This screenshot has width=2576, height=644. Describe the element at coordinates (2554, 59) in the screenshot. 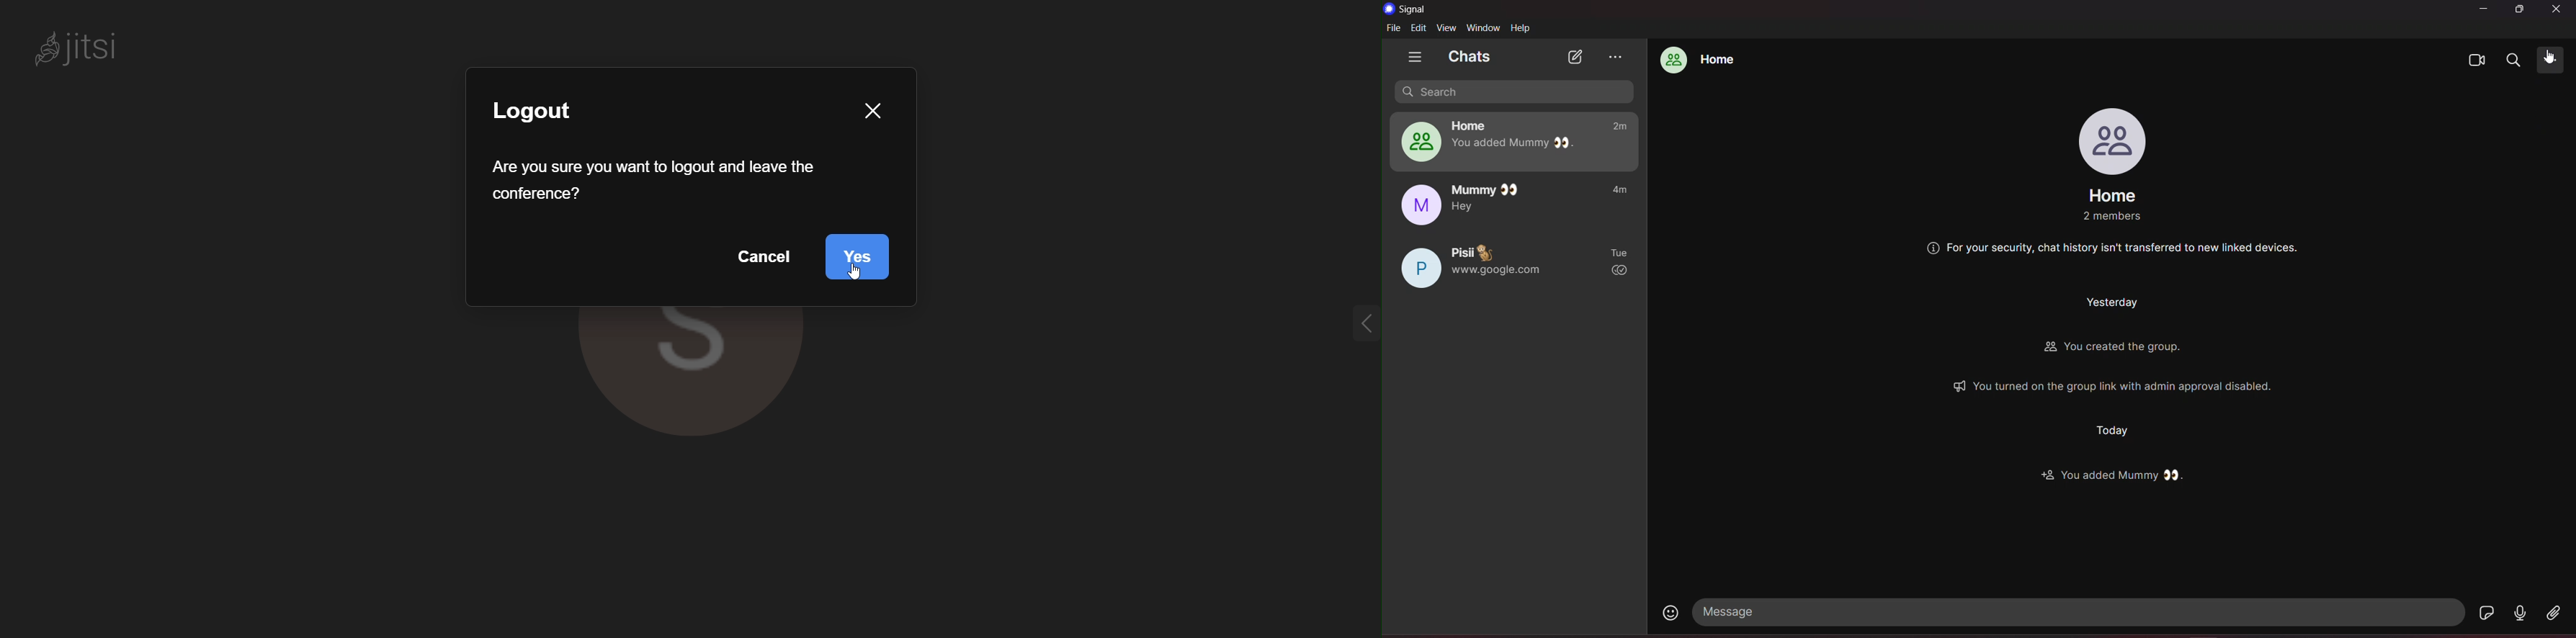

I see `more` at that location.